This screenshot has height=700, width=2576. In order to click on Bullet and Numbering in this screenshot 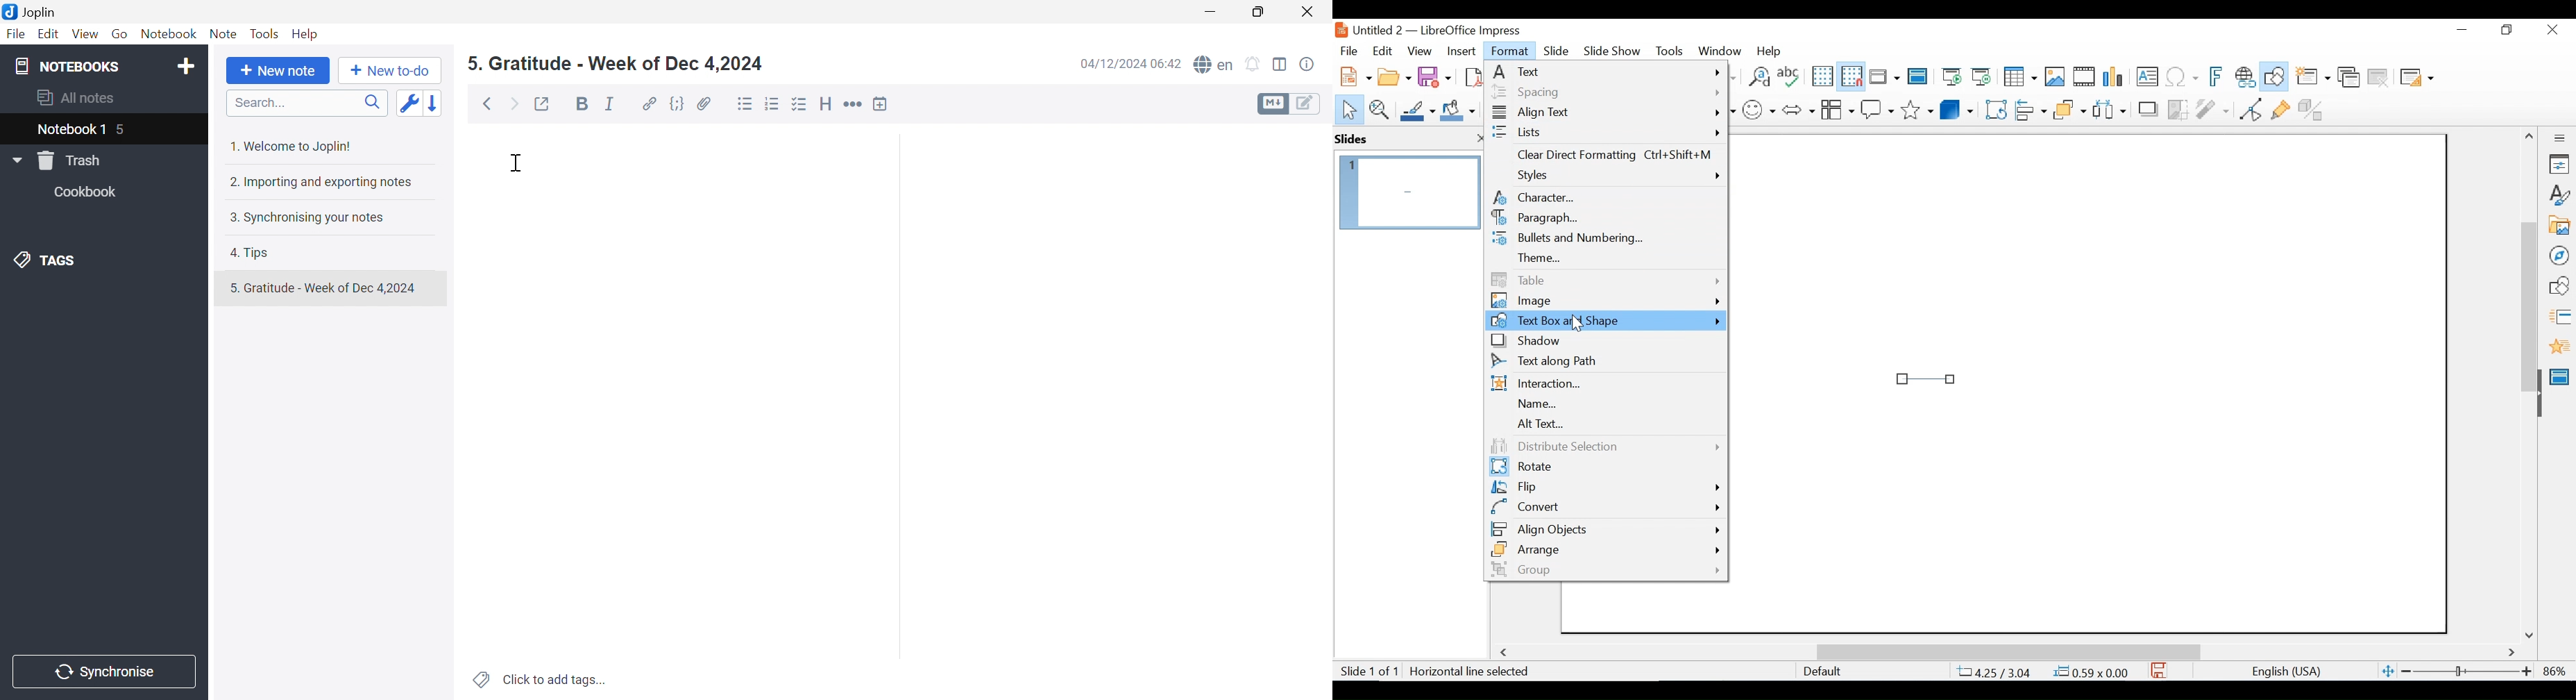, I will do `click(1604, 239)`.